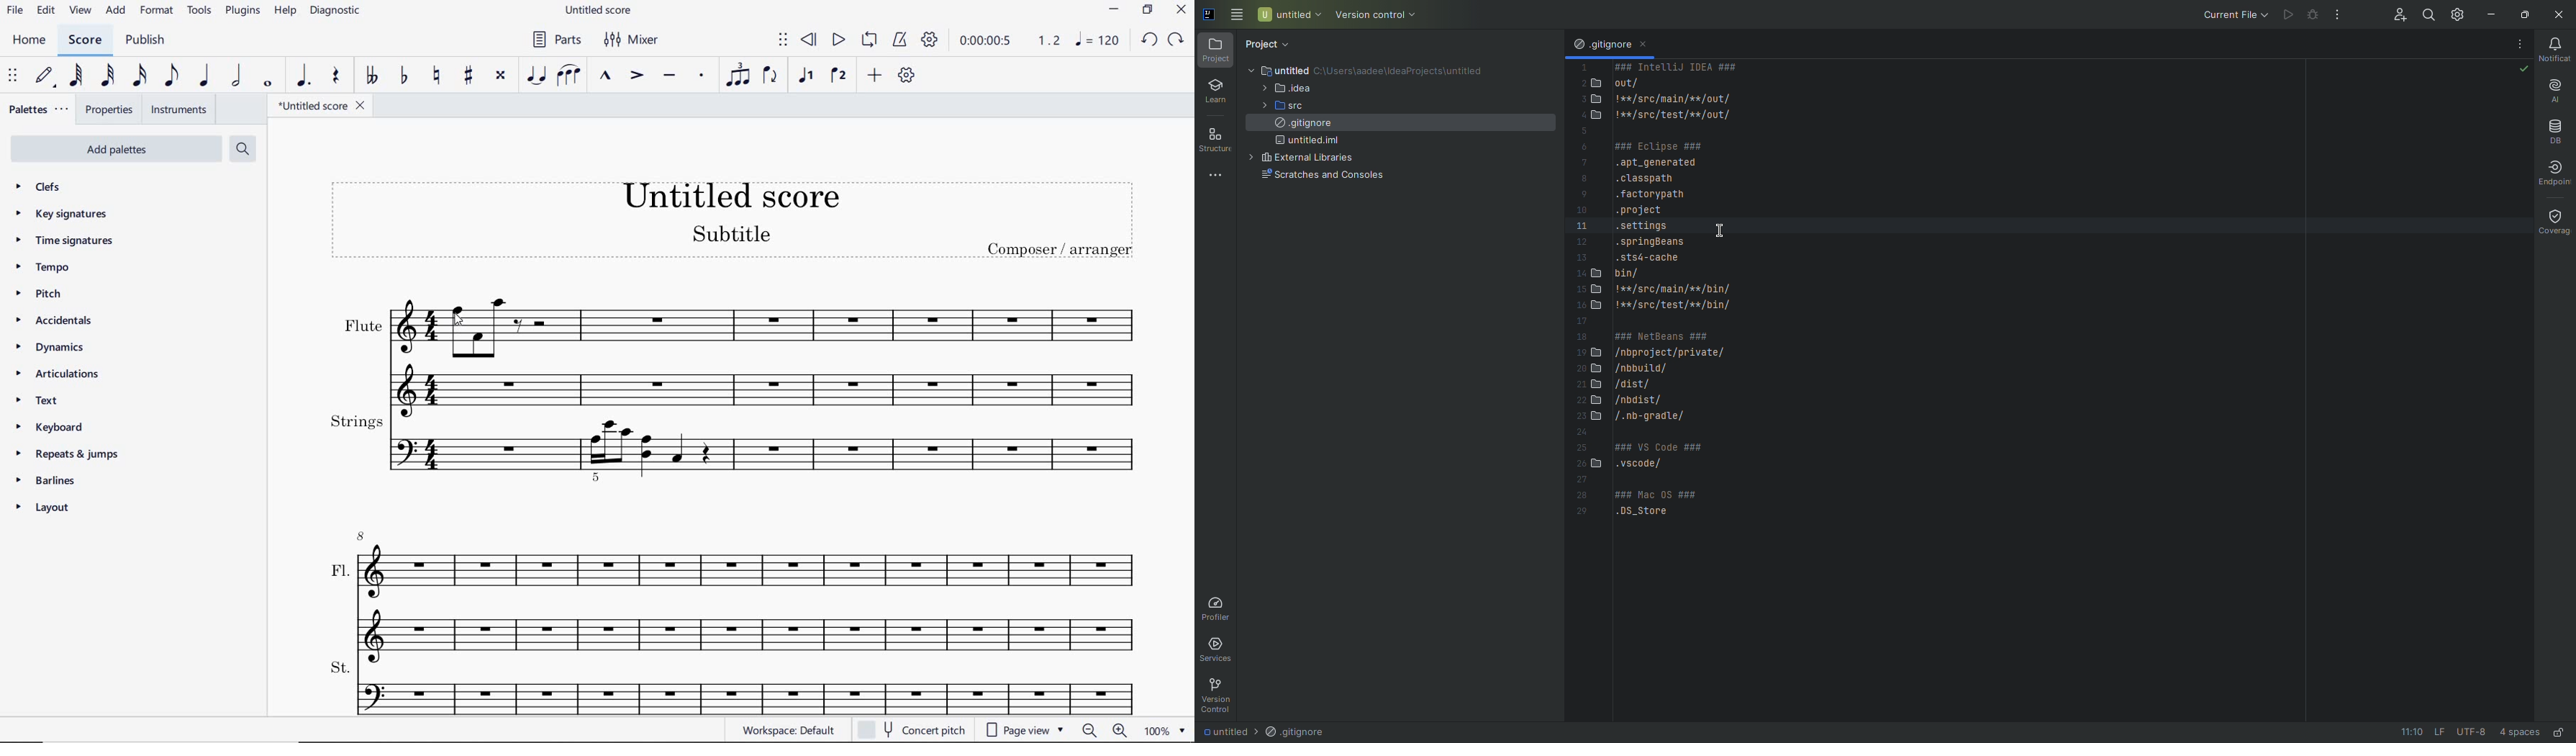 The image size is (2576, 756). I want to click on concert pitch, so click(913, 729).